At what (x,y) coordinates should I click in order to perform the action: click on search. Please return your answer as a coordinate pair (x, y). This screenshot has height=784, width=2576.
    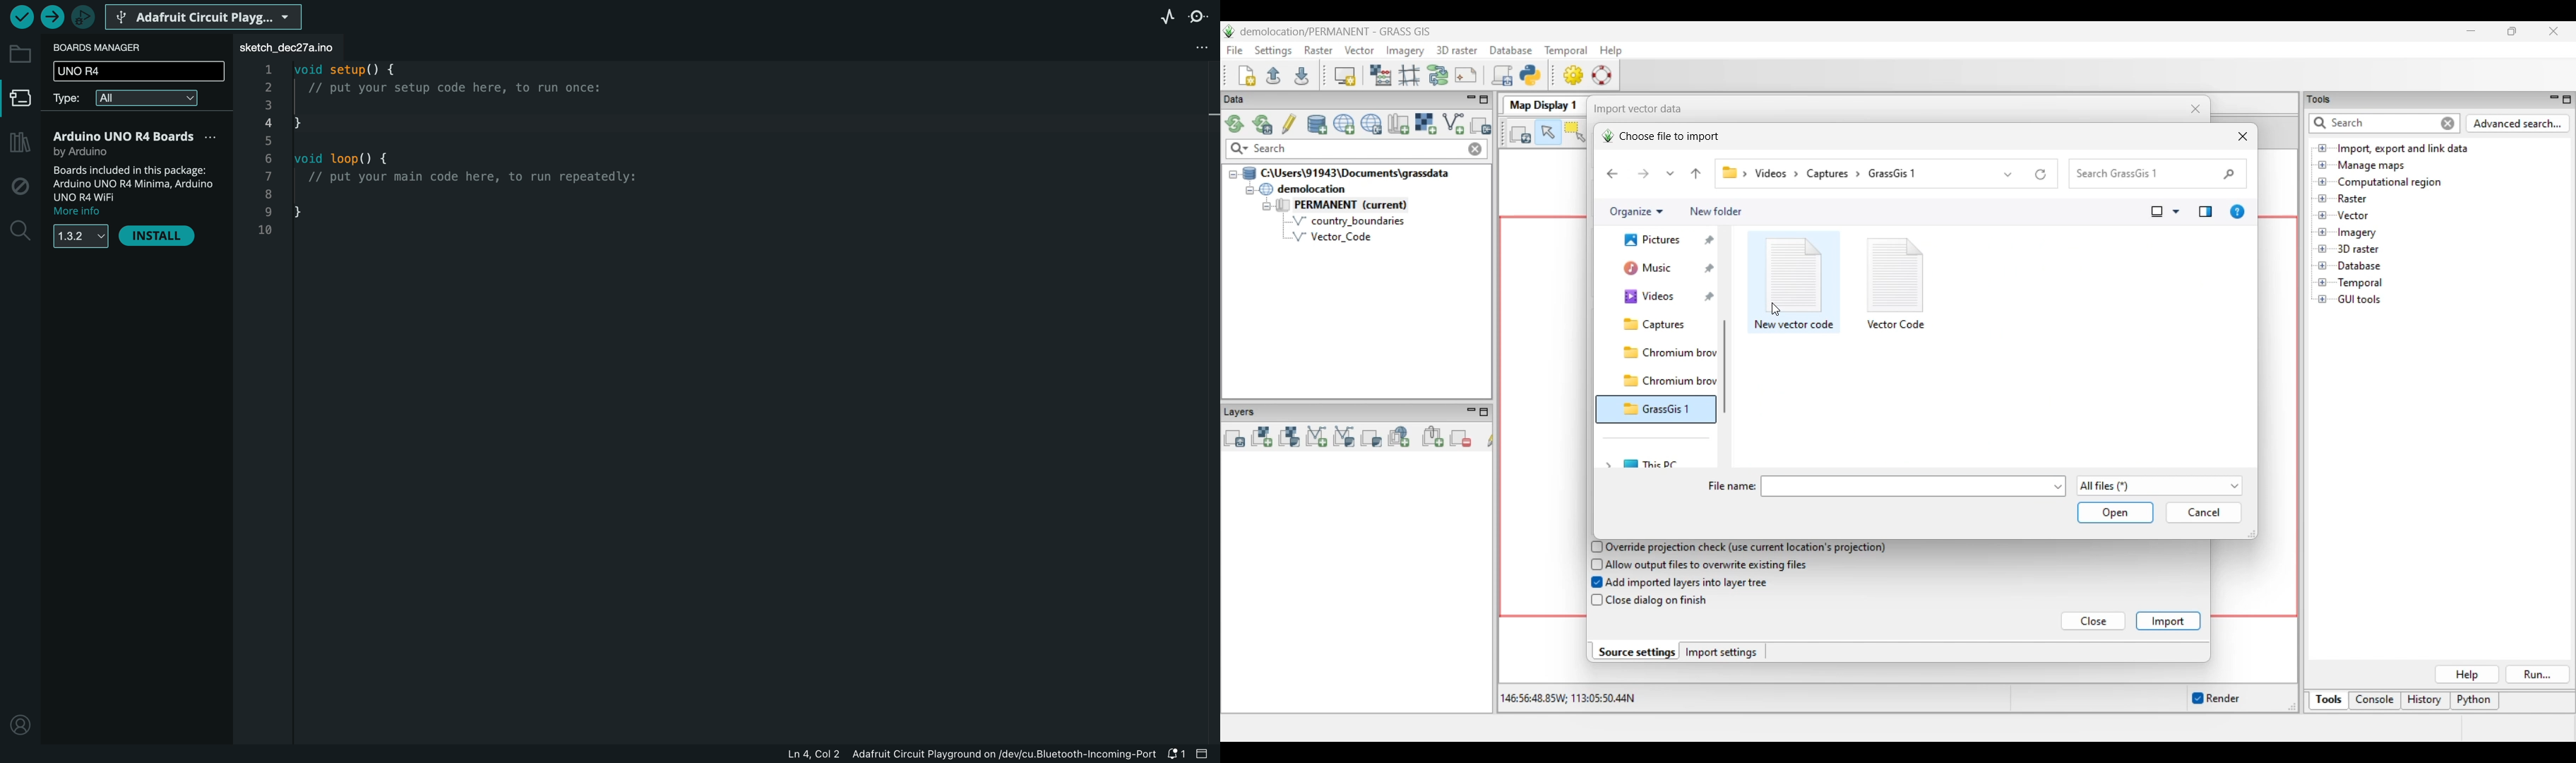
    Looking at the image, I should click on (22, 229).